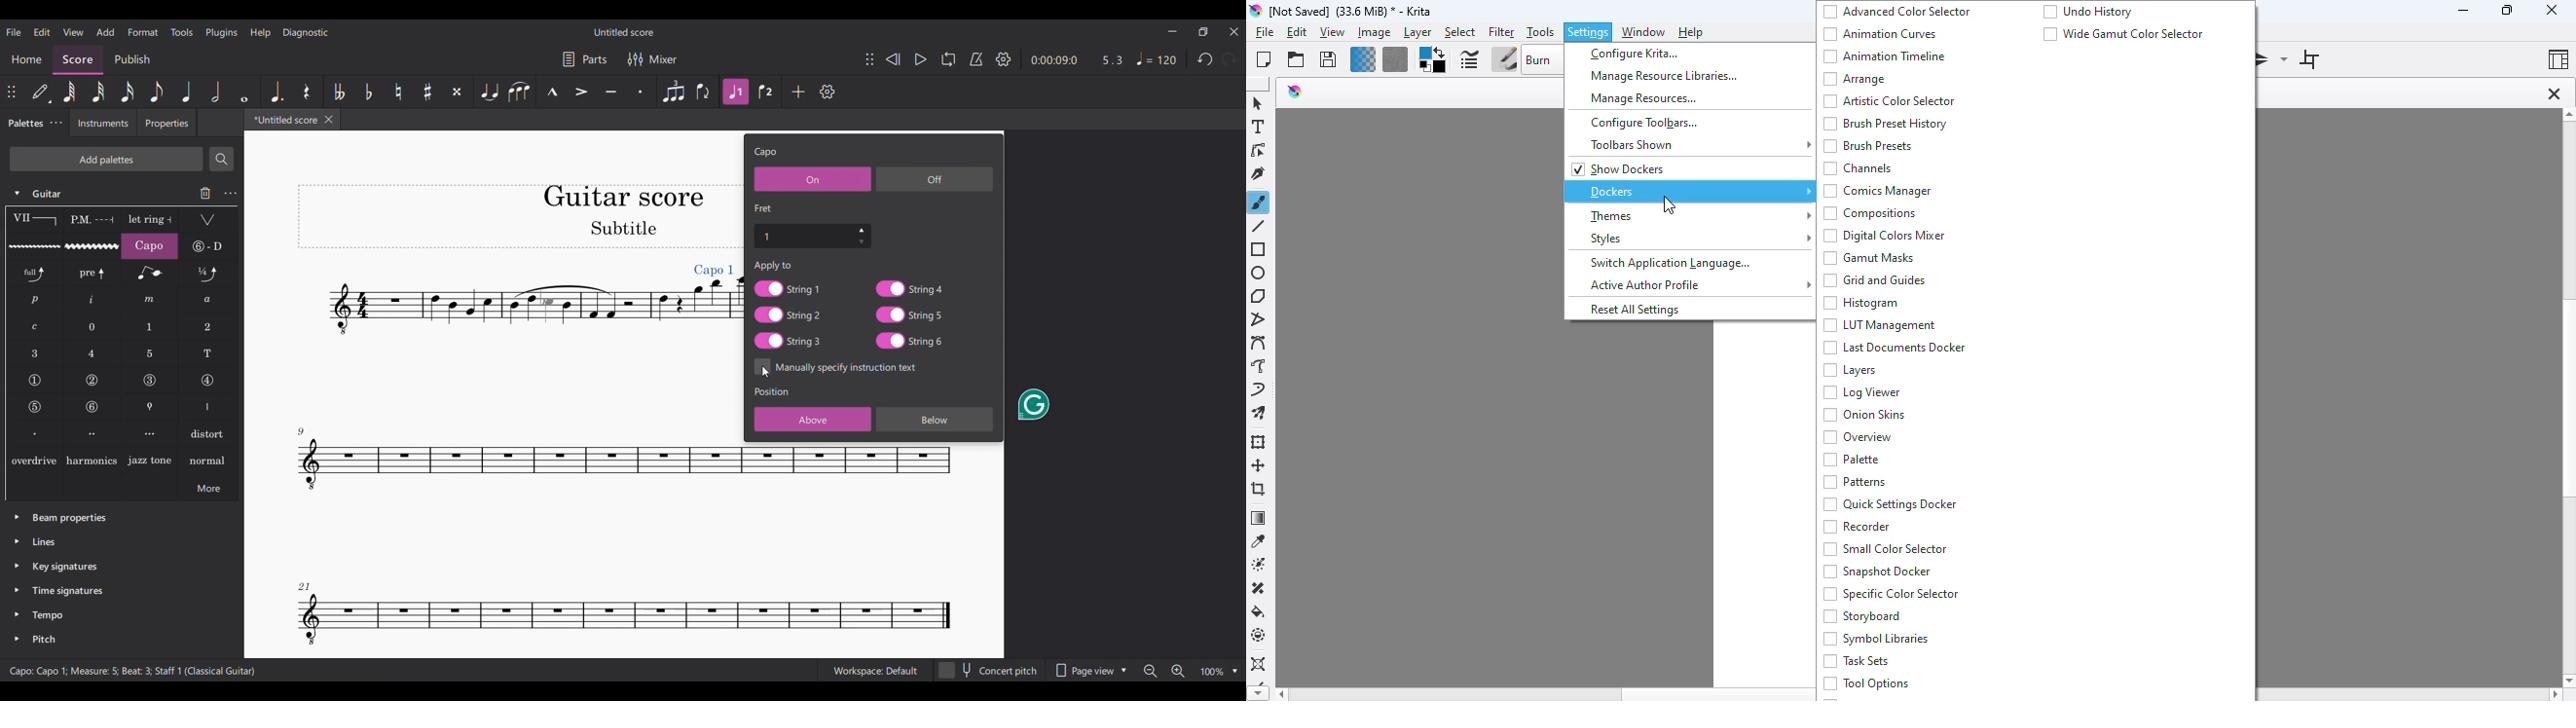  I want to click on Settings, so click(1003, 59).